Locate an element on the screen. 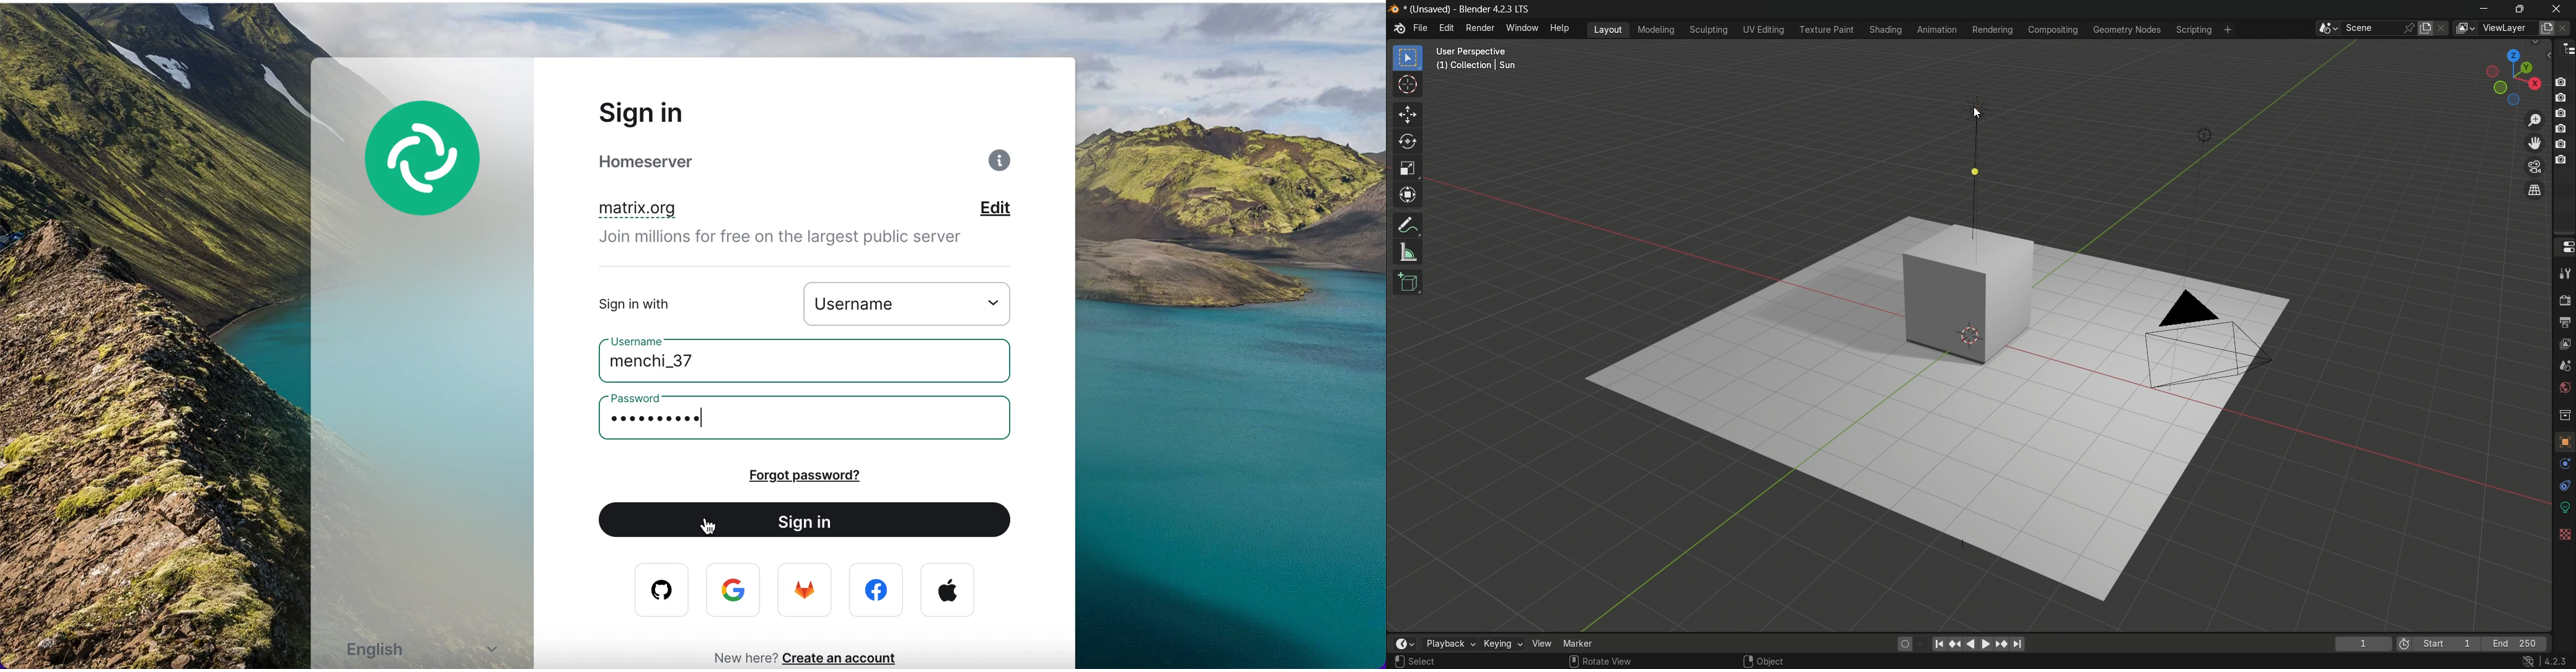 The image size is (2576, 672). close app is located at coordinates (2560, 7).